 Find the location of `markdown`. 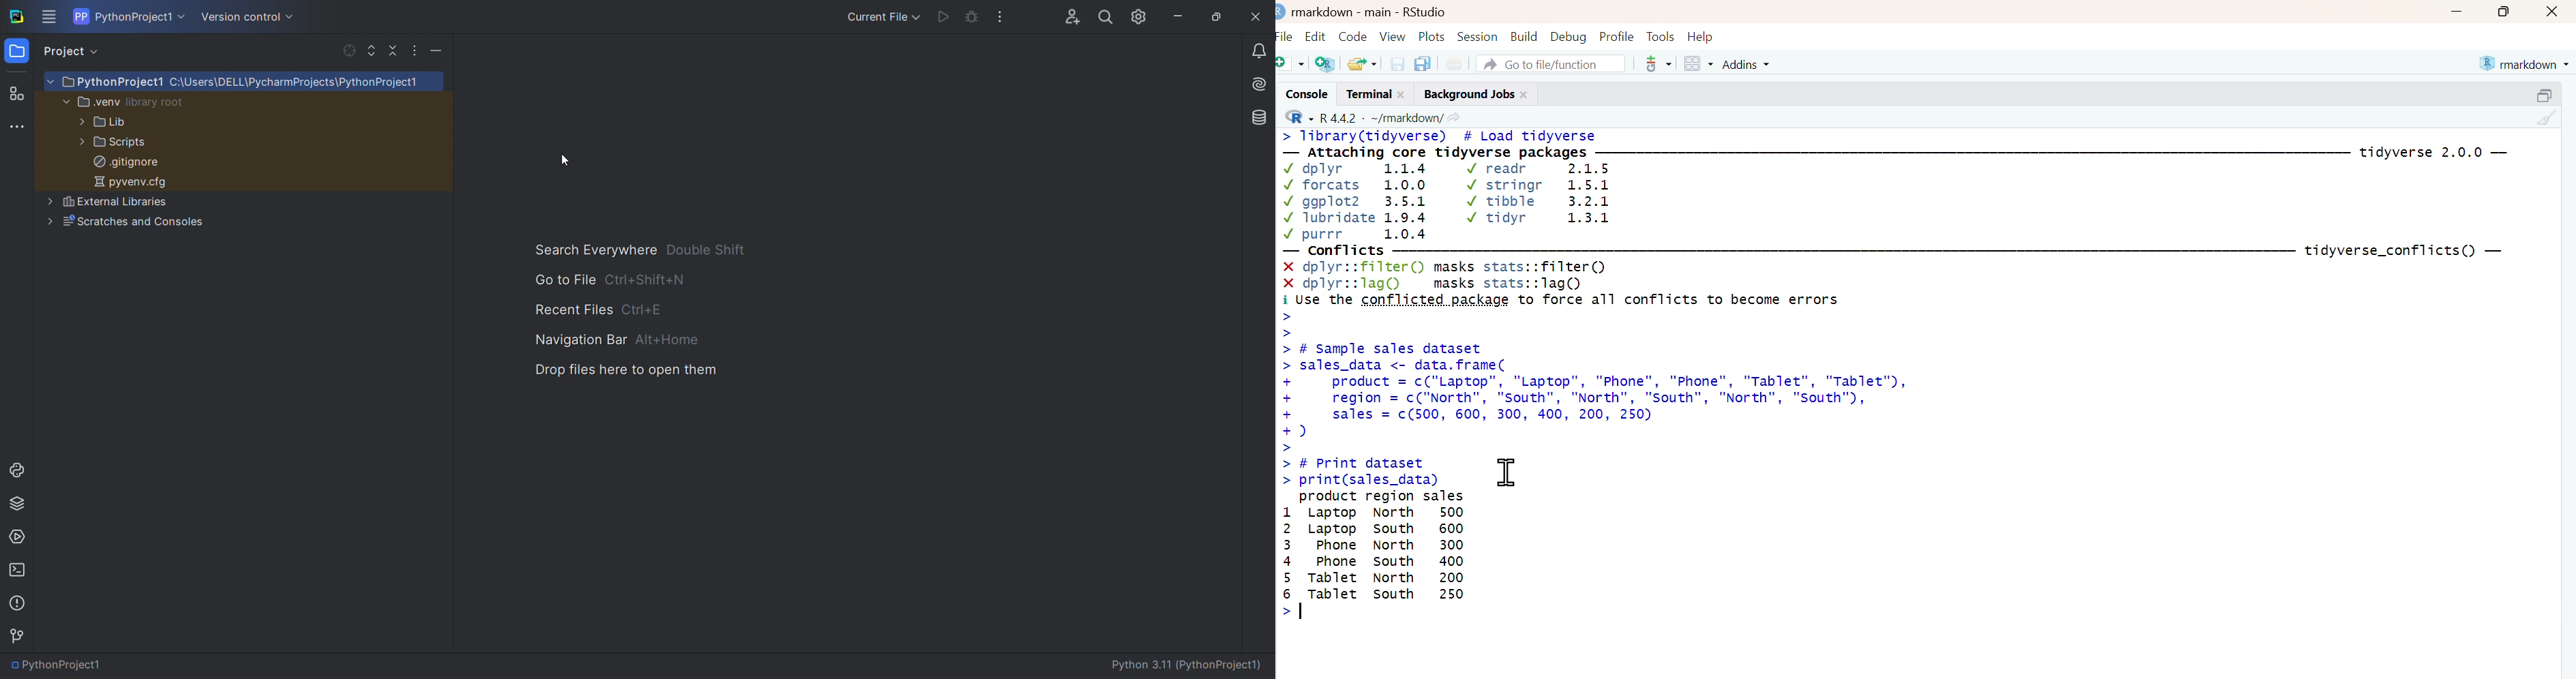

markdown is located at coordinates (2526, 62).